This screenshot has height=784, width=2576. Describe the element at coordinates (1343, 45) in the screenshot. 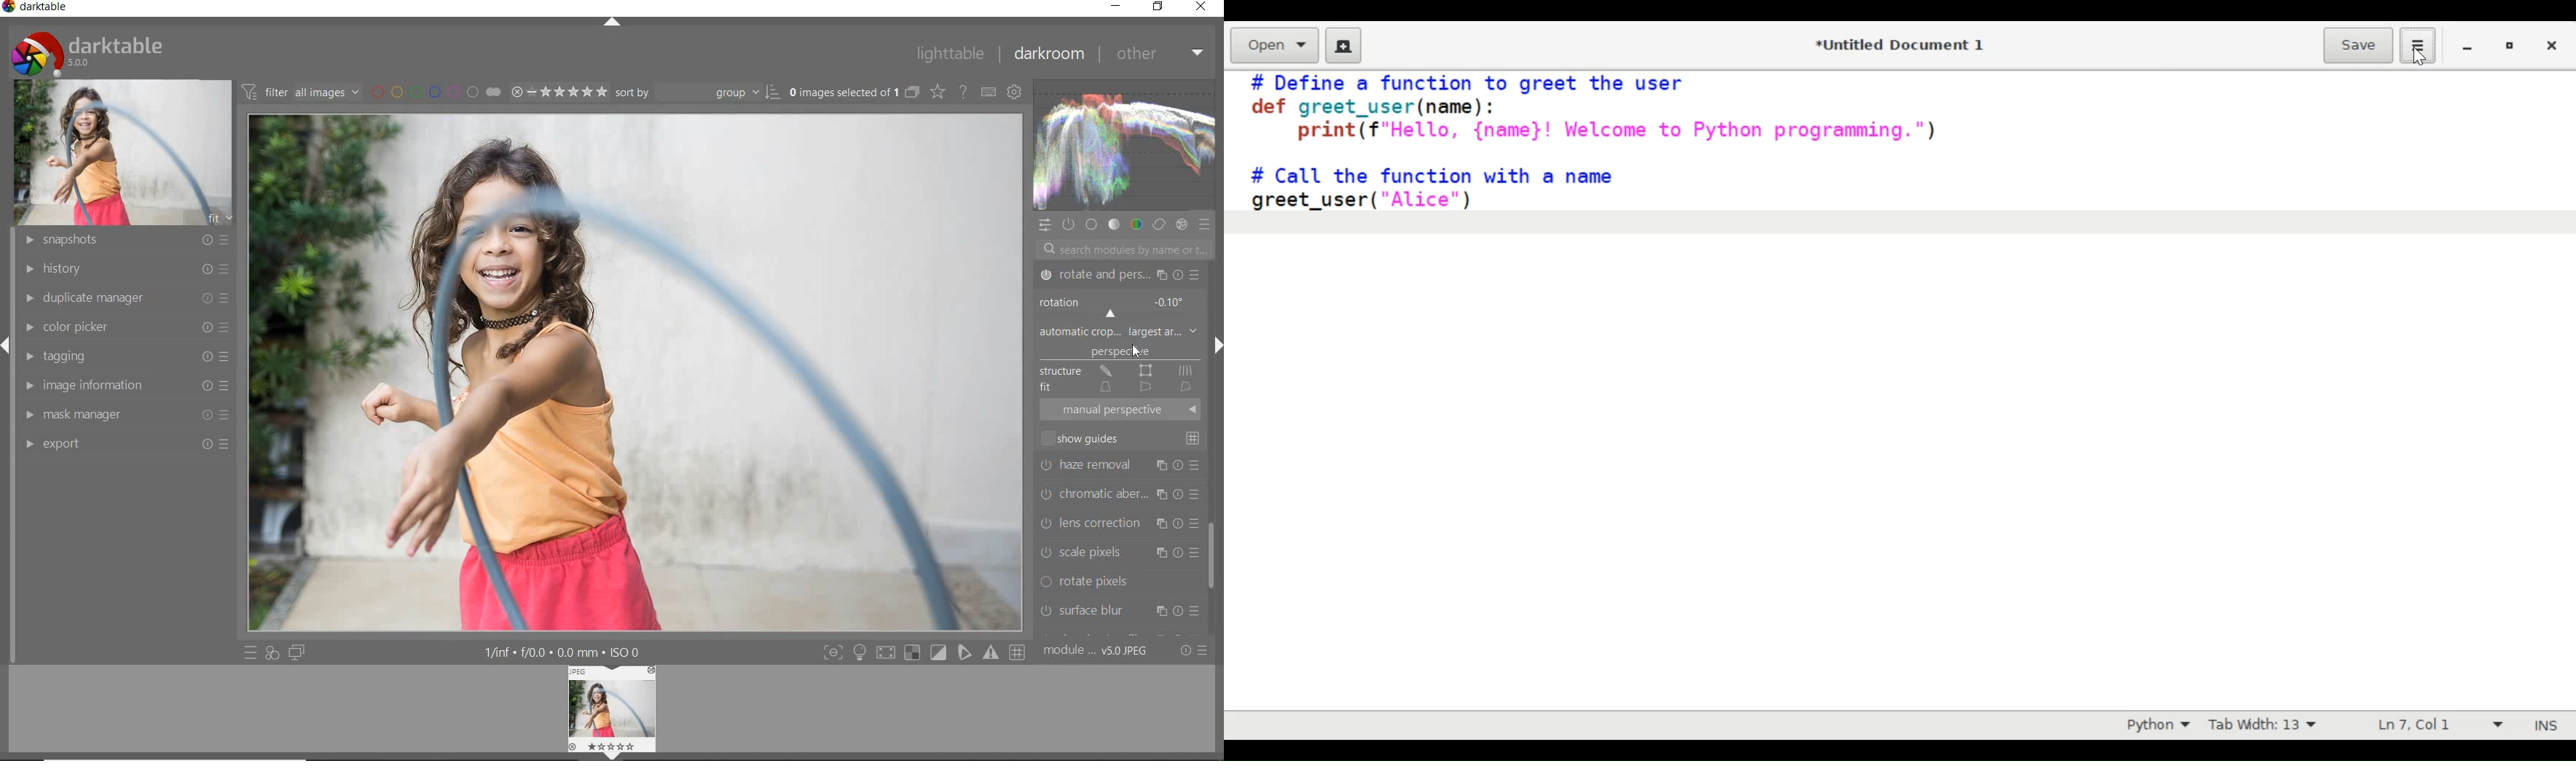

I see `Create new document` at that location.